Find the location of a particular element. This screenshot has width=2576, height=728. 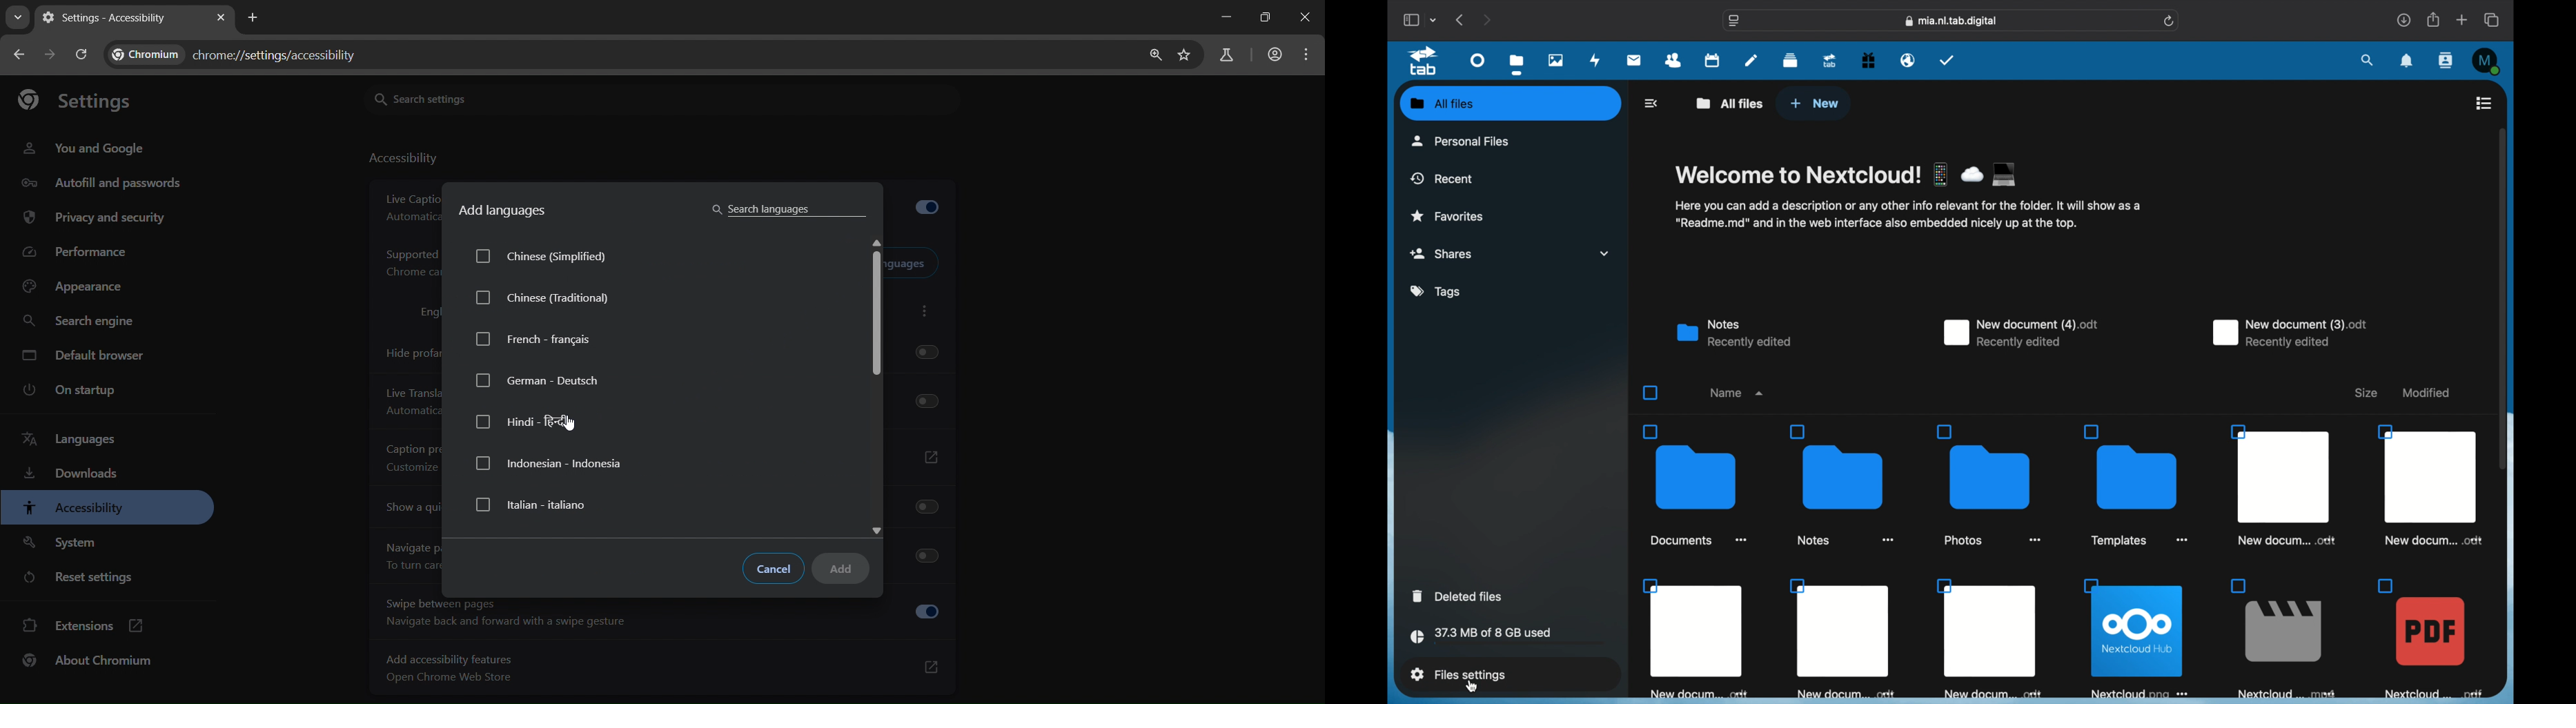

search is located at coordinates (2368, 60).